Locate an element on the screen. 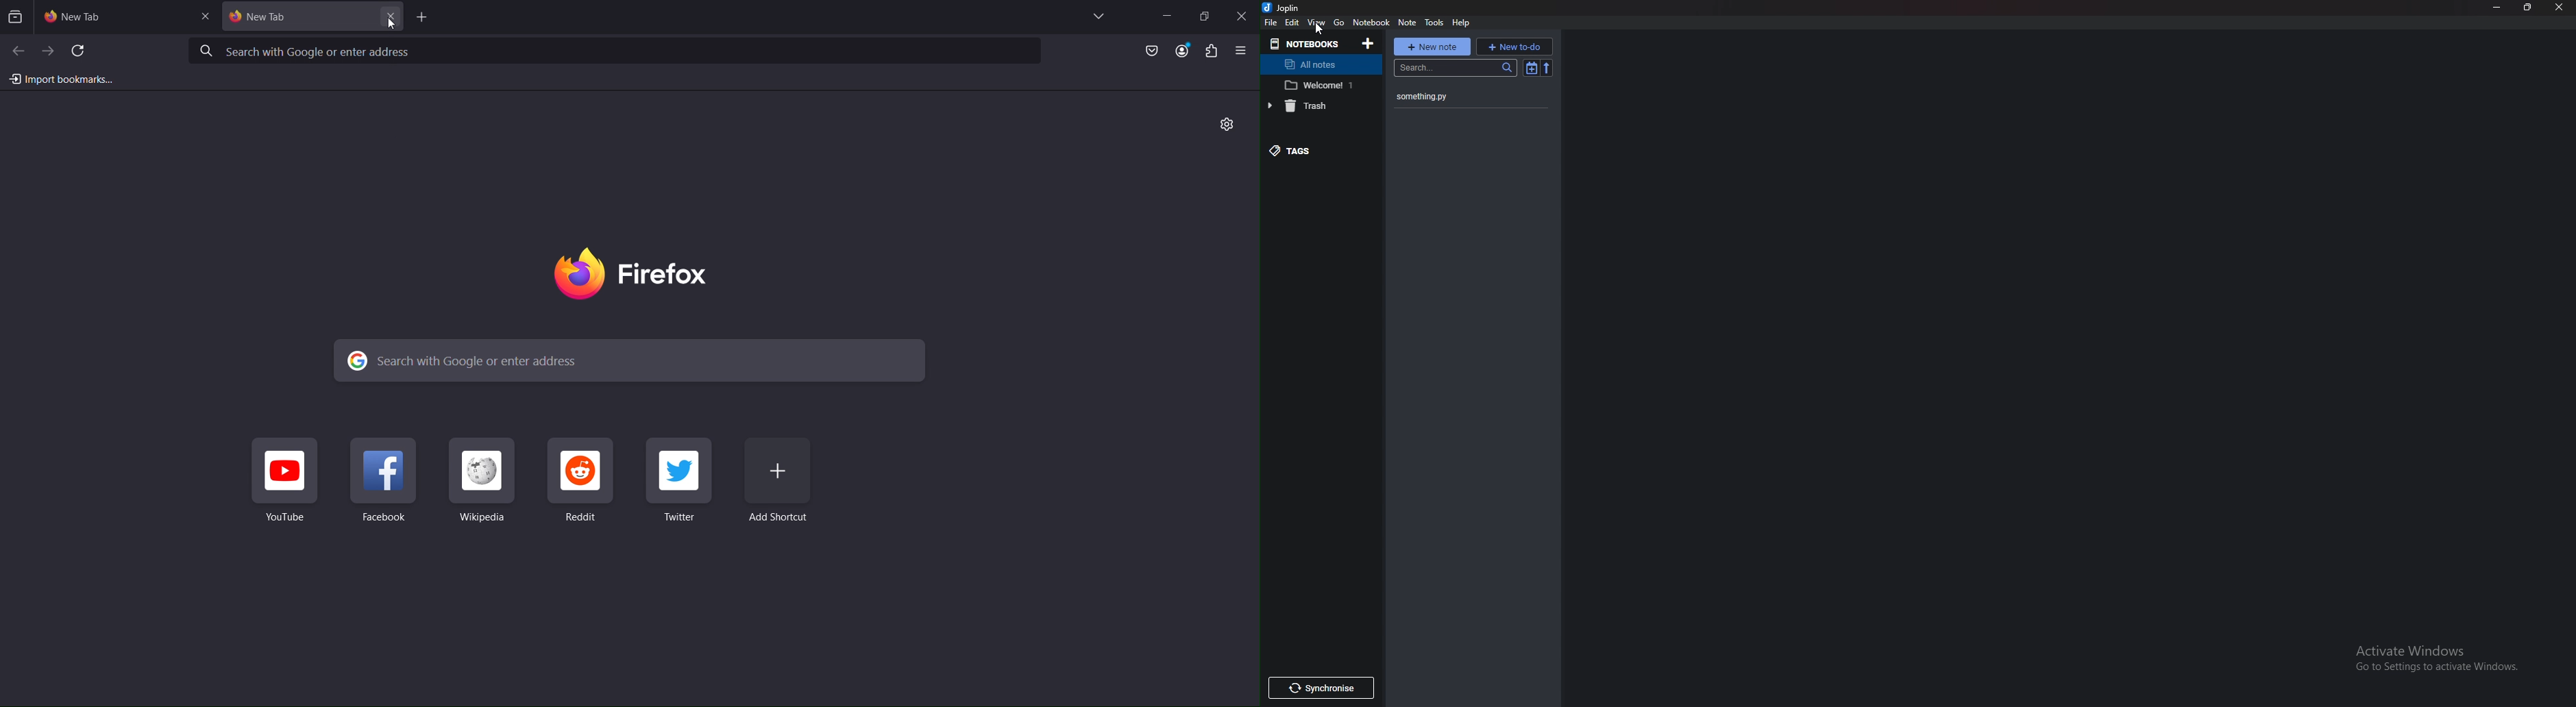 Image resolution: width=2576 pixels, height=728 pixels. Close is located at coordinates (1241, 14).